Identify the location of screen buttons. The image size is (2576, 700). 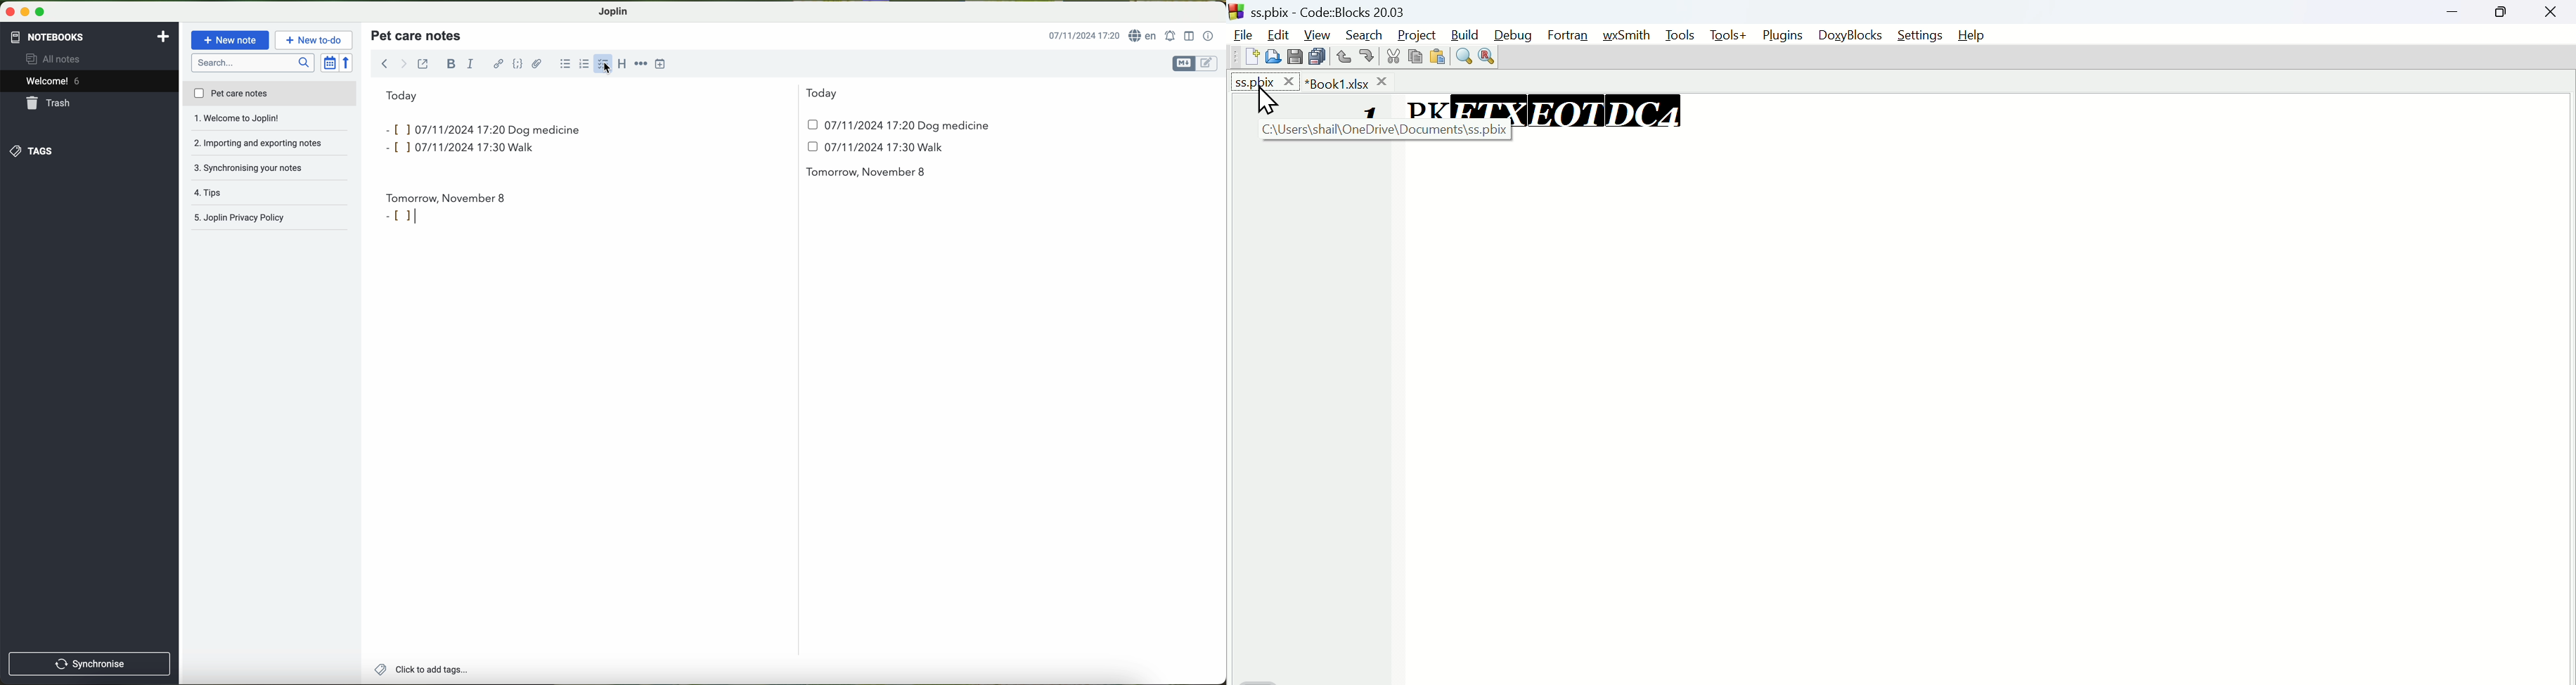
(24, 12).